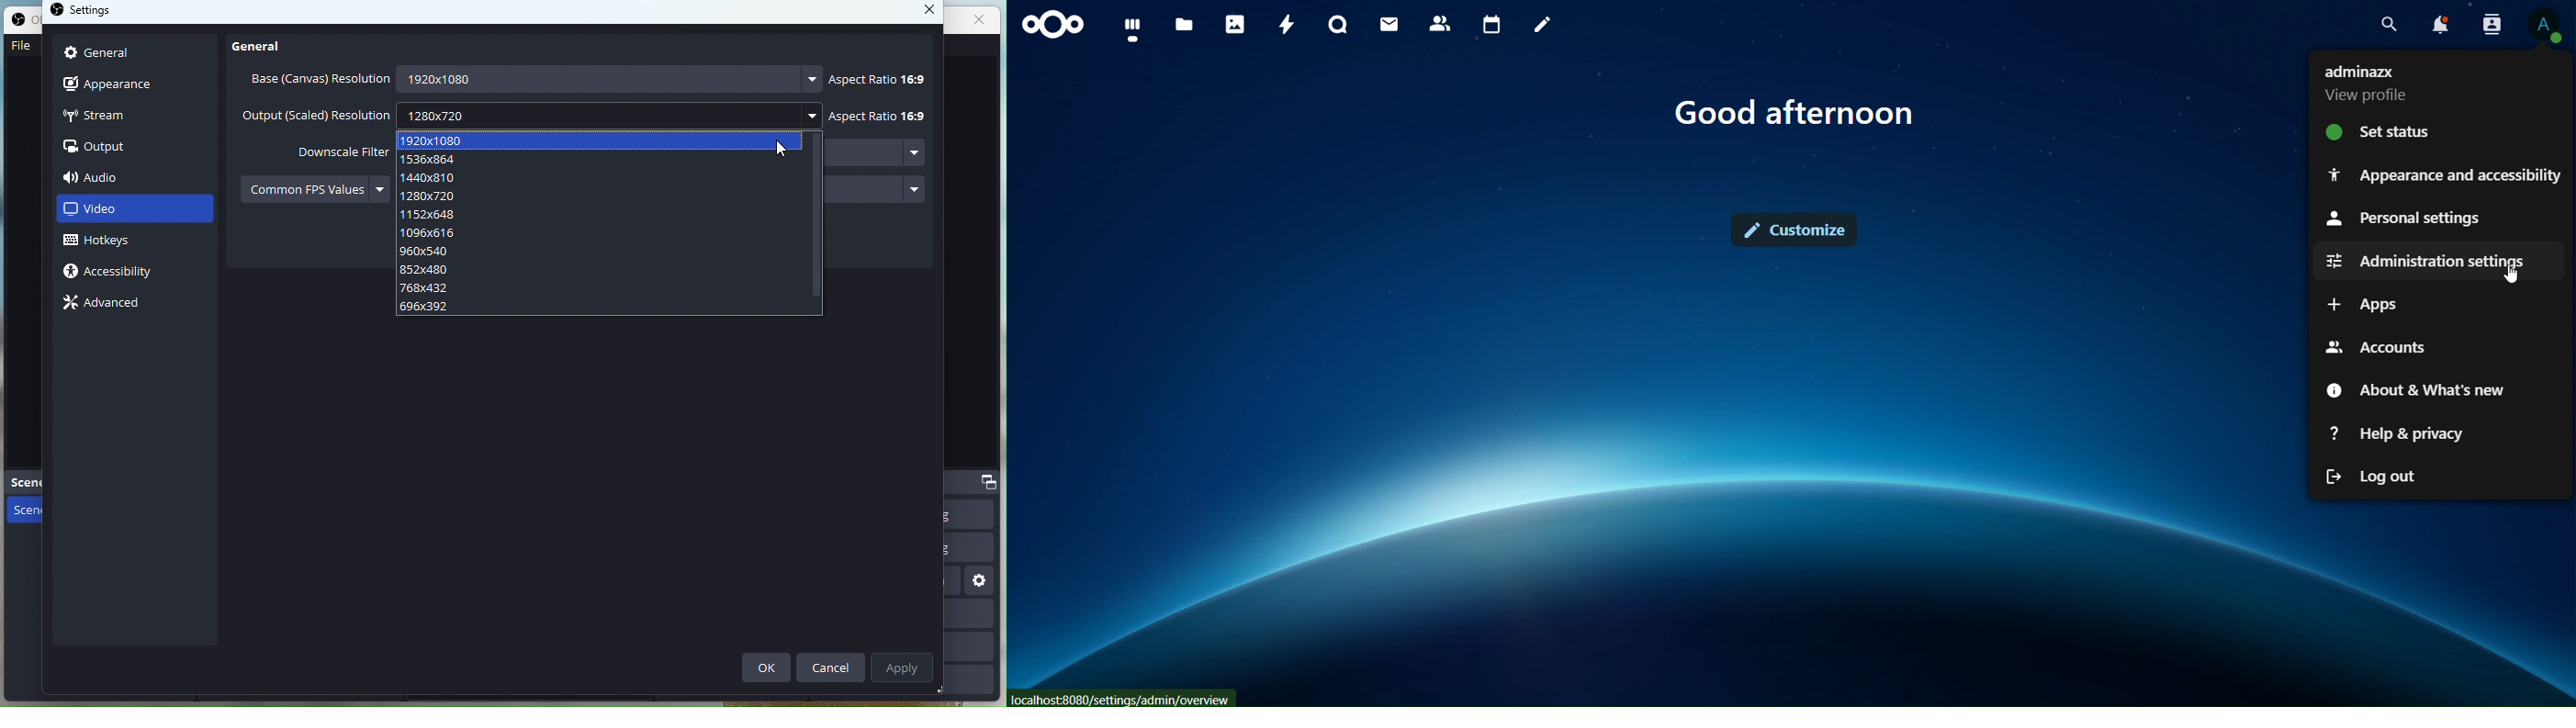 This screenshot has width=2576, height=728. What do you see at coordinates (133, 54) in the screenshot?
I see `General` at bounding box center [133, 54].